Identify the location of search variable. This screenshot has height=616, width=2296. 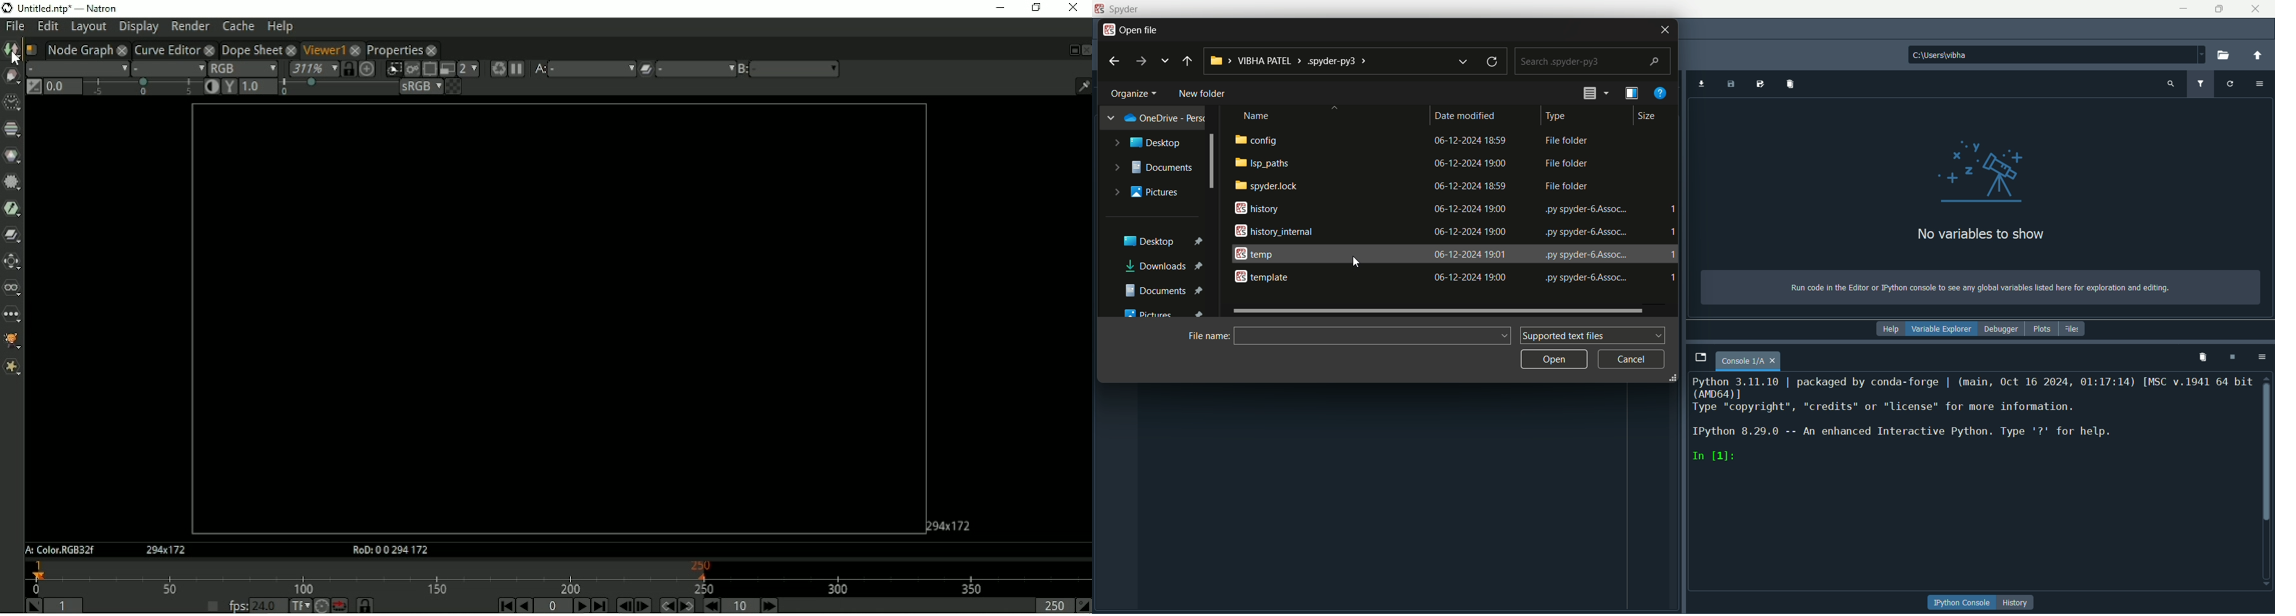
(2170, 84).